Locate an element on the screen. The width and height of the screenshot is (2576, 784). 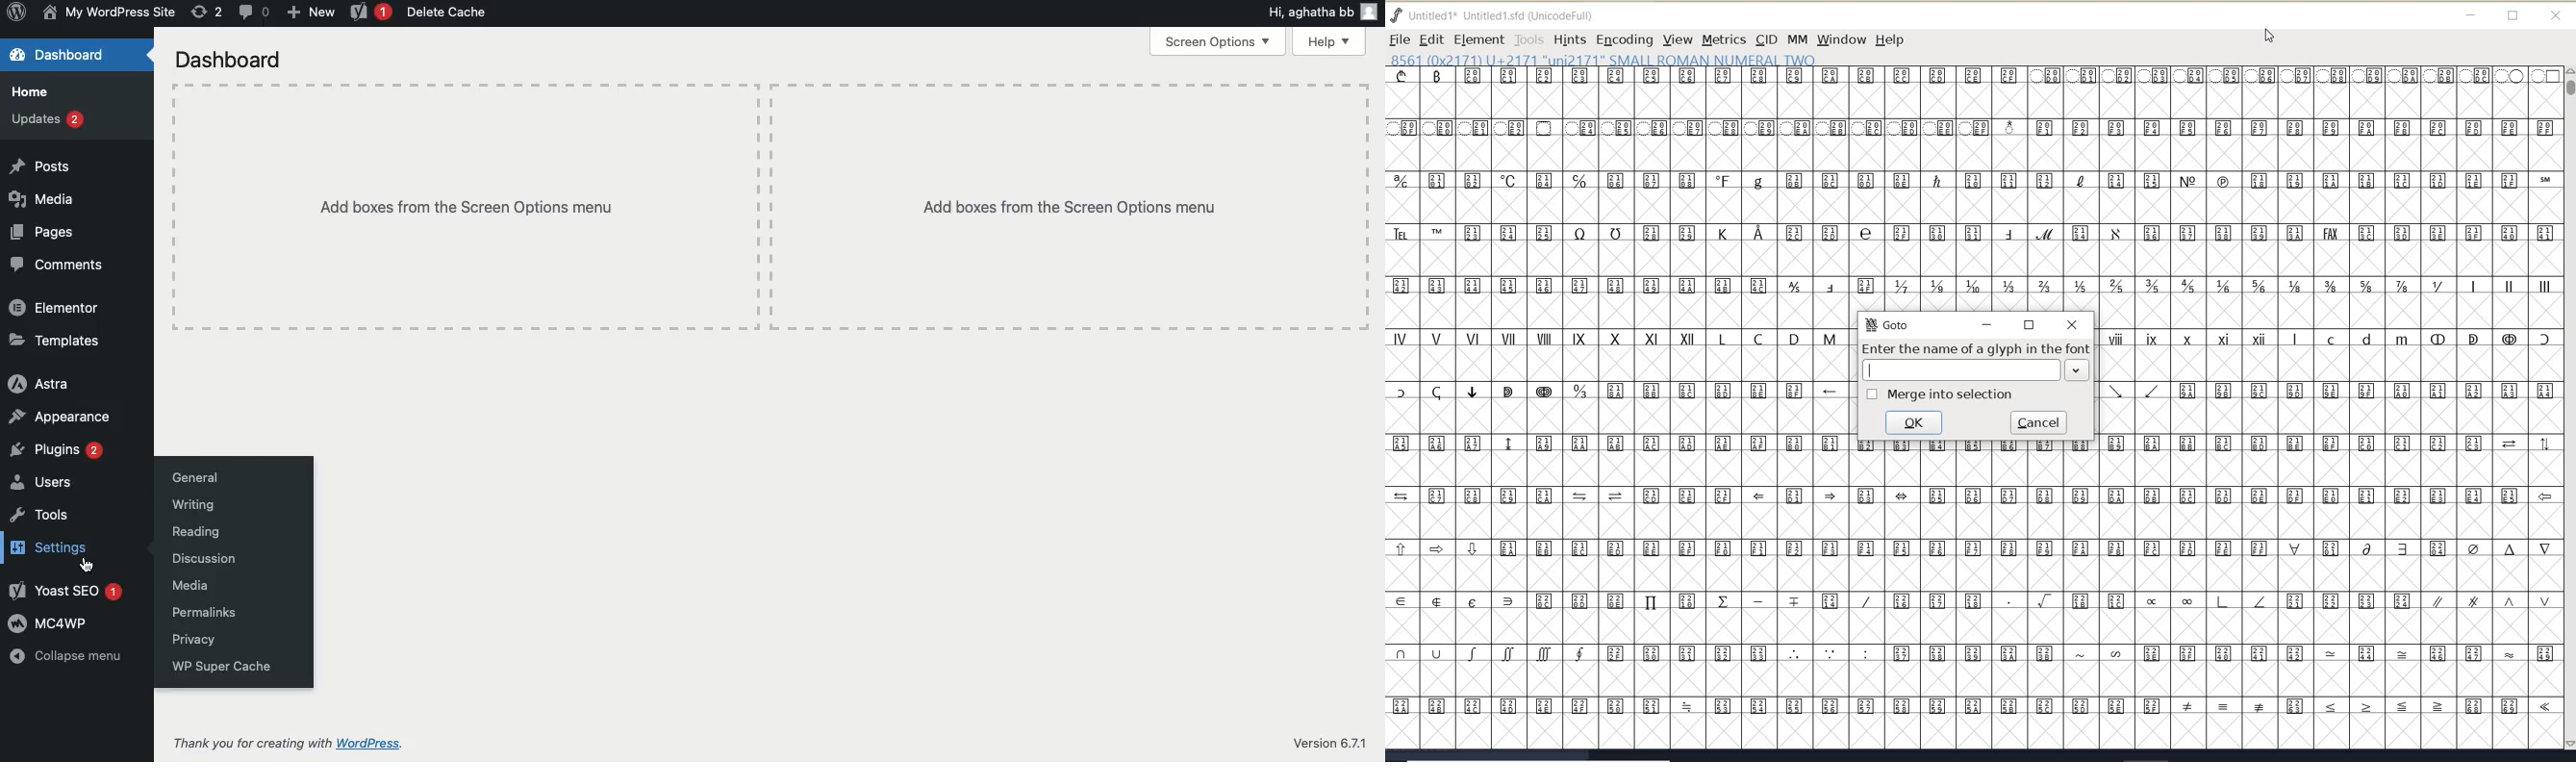
help is located at coordinates (1892, 41).